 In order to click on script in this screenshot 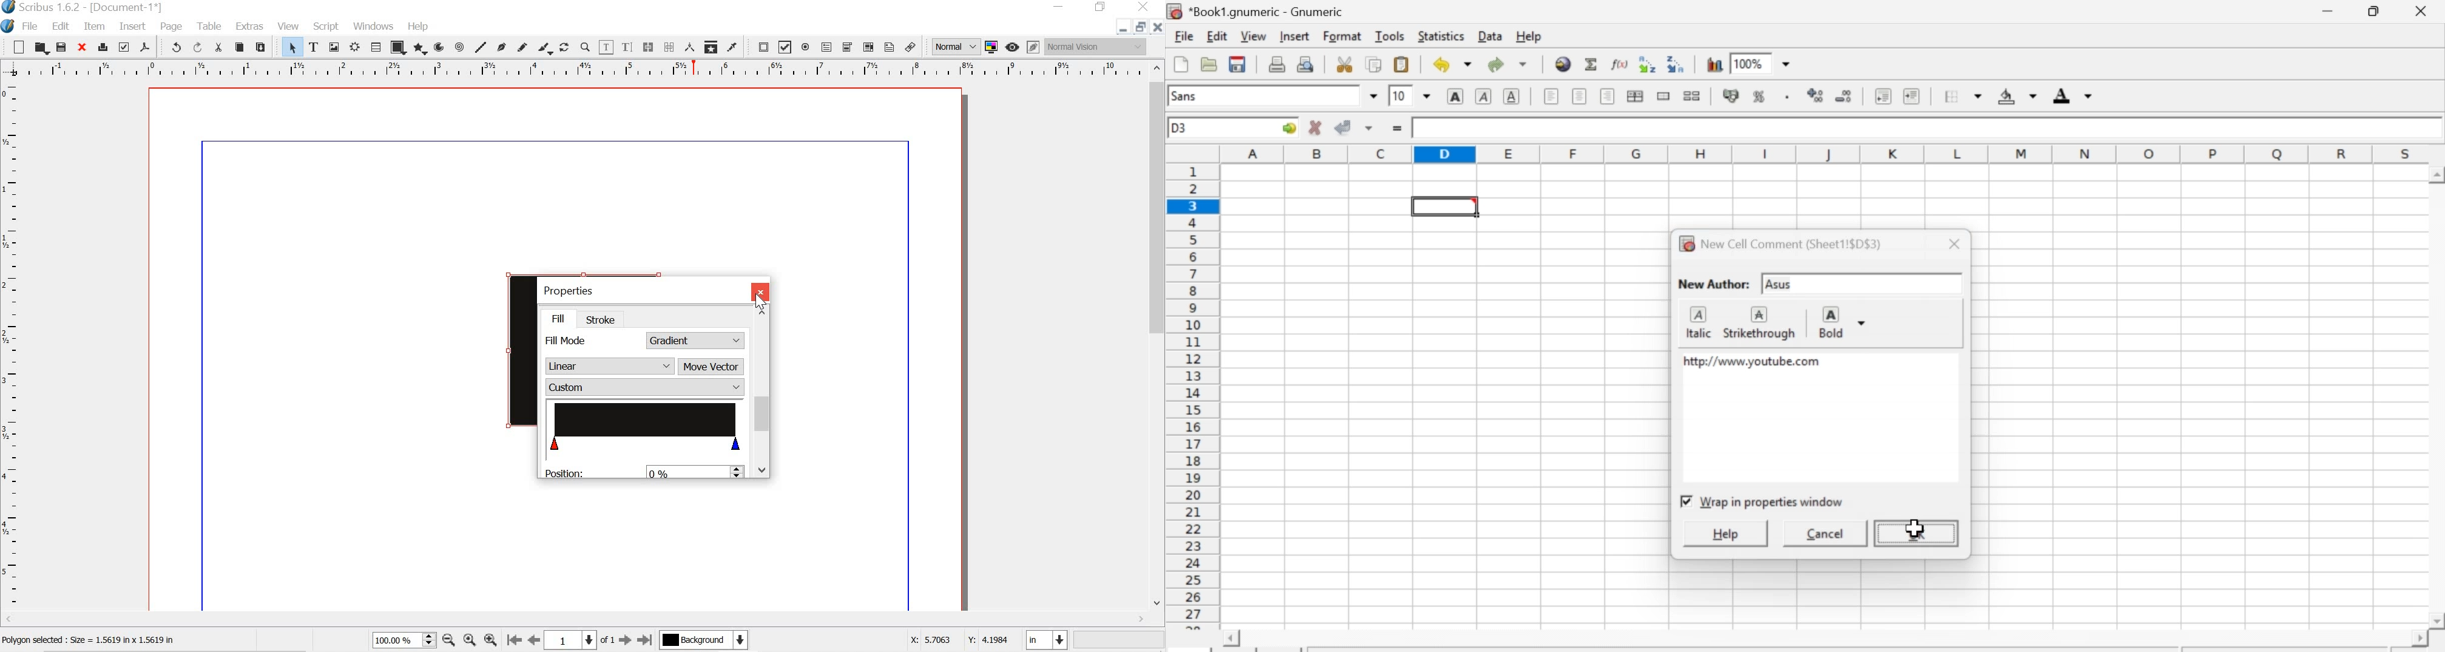, I will do `click(327, 25)`.